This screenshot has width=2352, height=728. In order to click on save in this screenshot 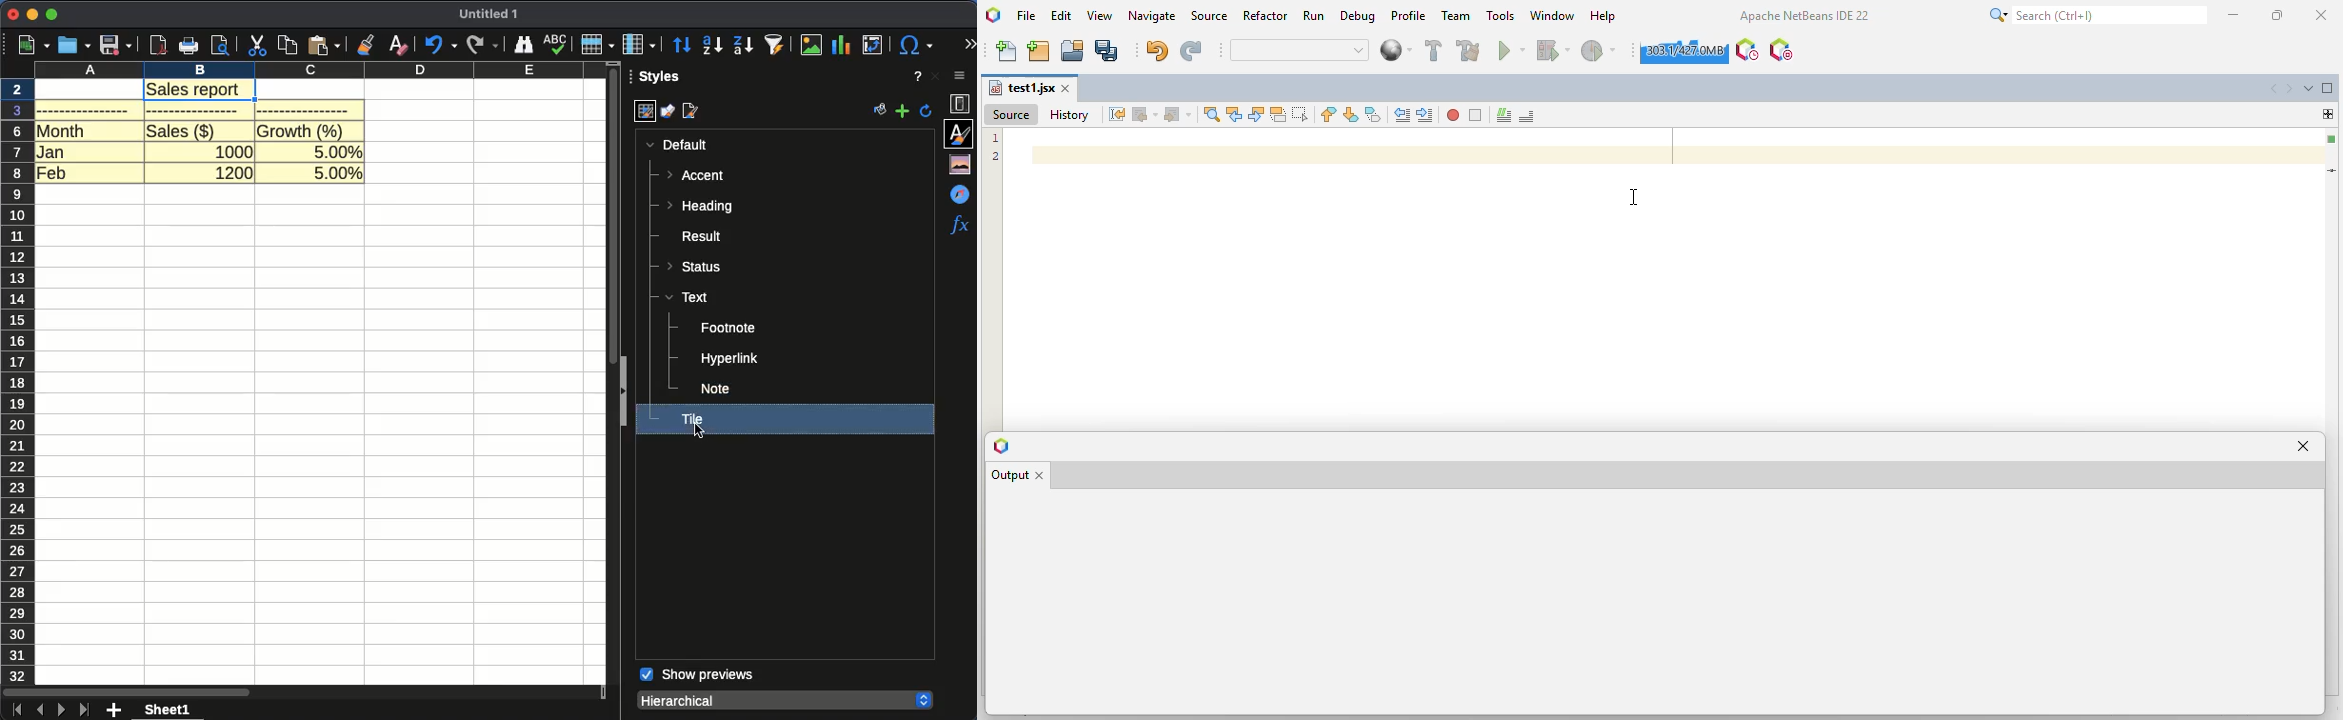, I will do `click(116, 45)`.